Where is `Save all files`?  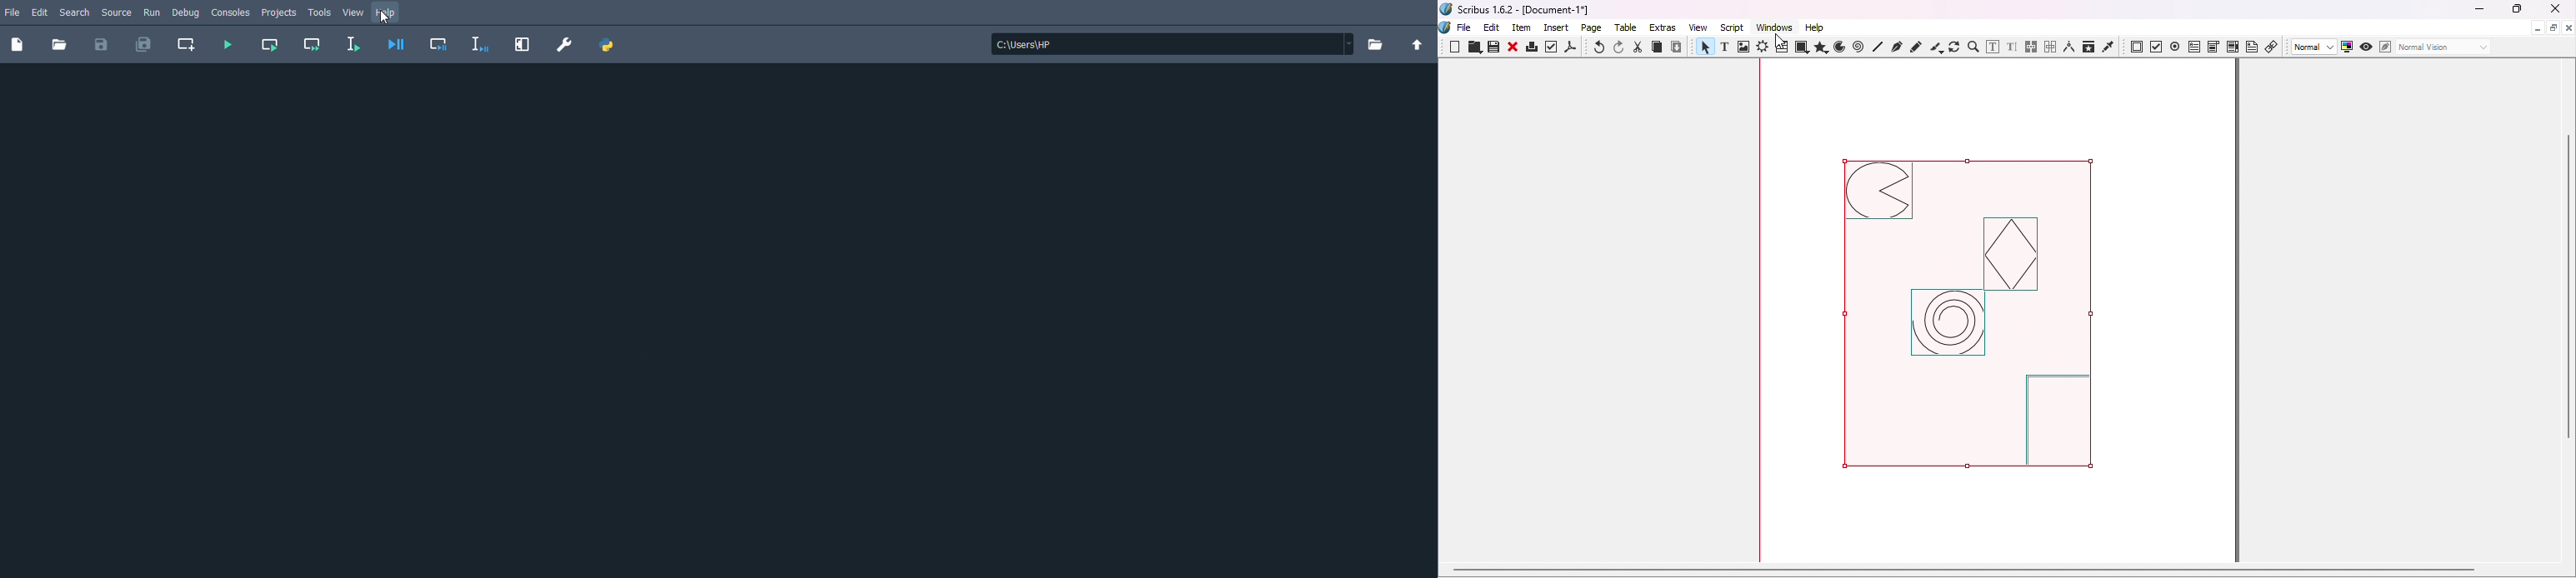 Save all files is located at coordinates (145, 45).